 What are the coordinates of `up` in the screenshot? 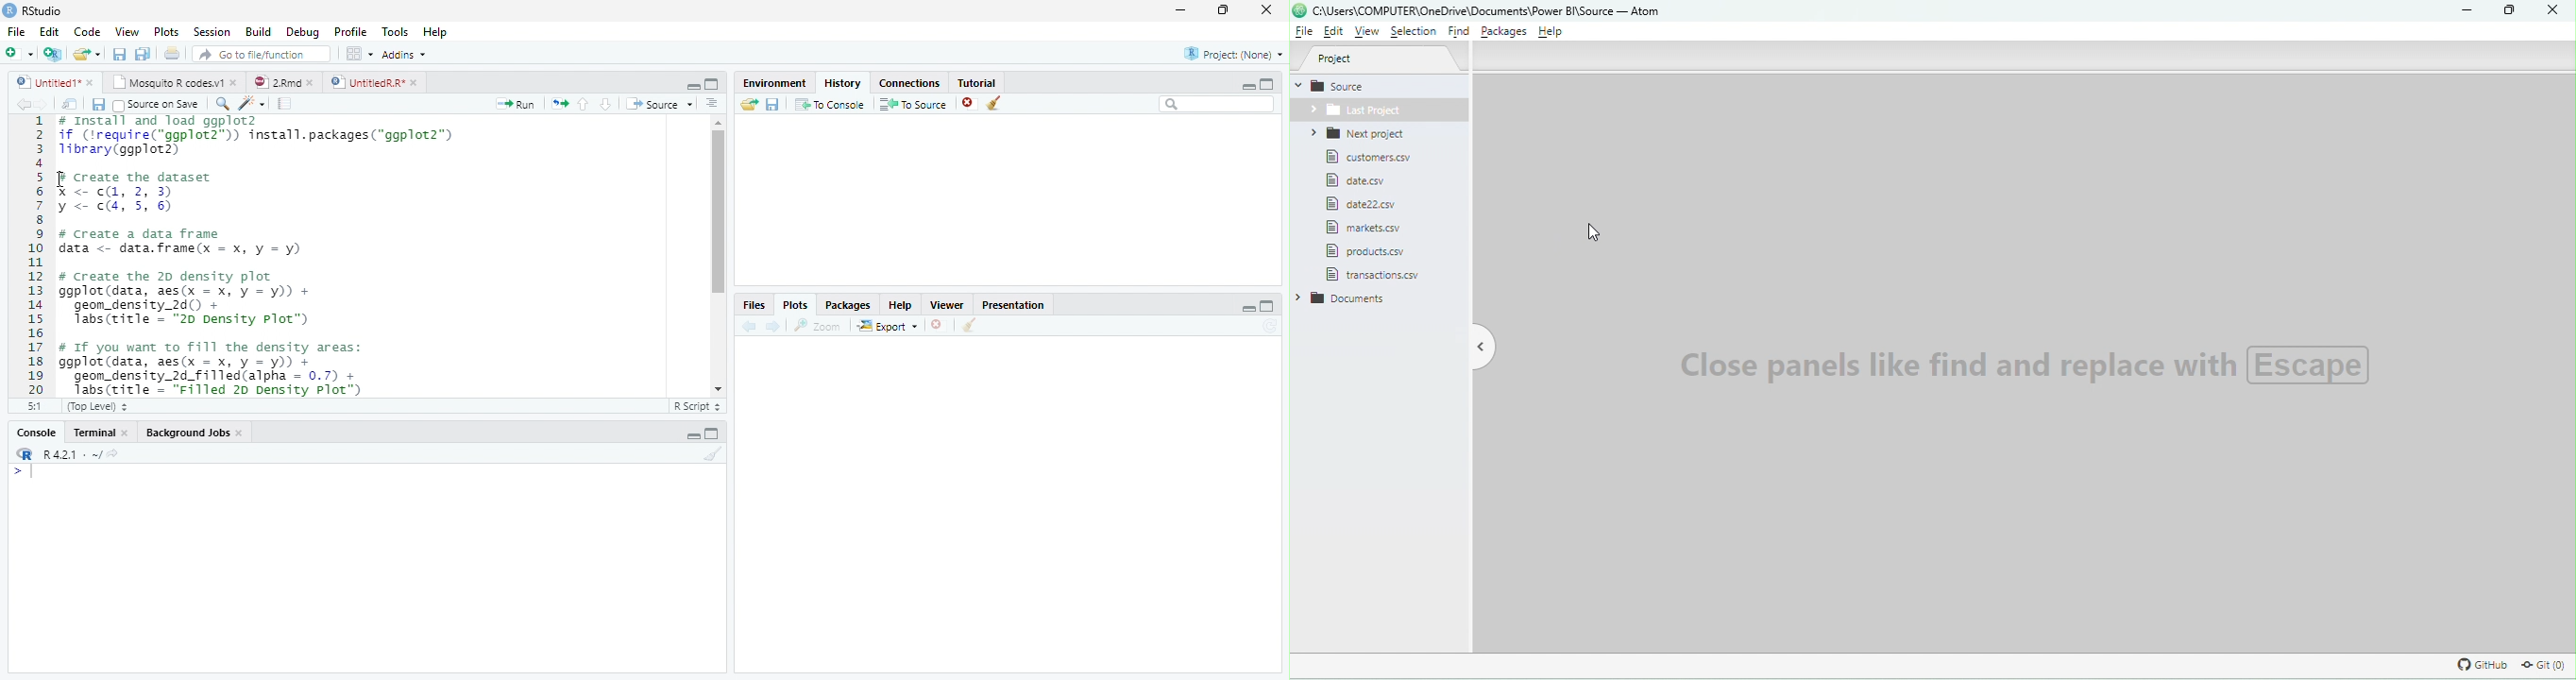 It's located at (584, 104).